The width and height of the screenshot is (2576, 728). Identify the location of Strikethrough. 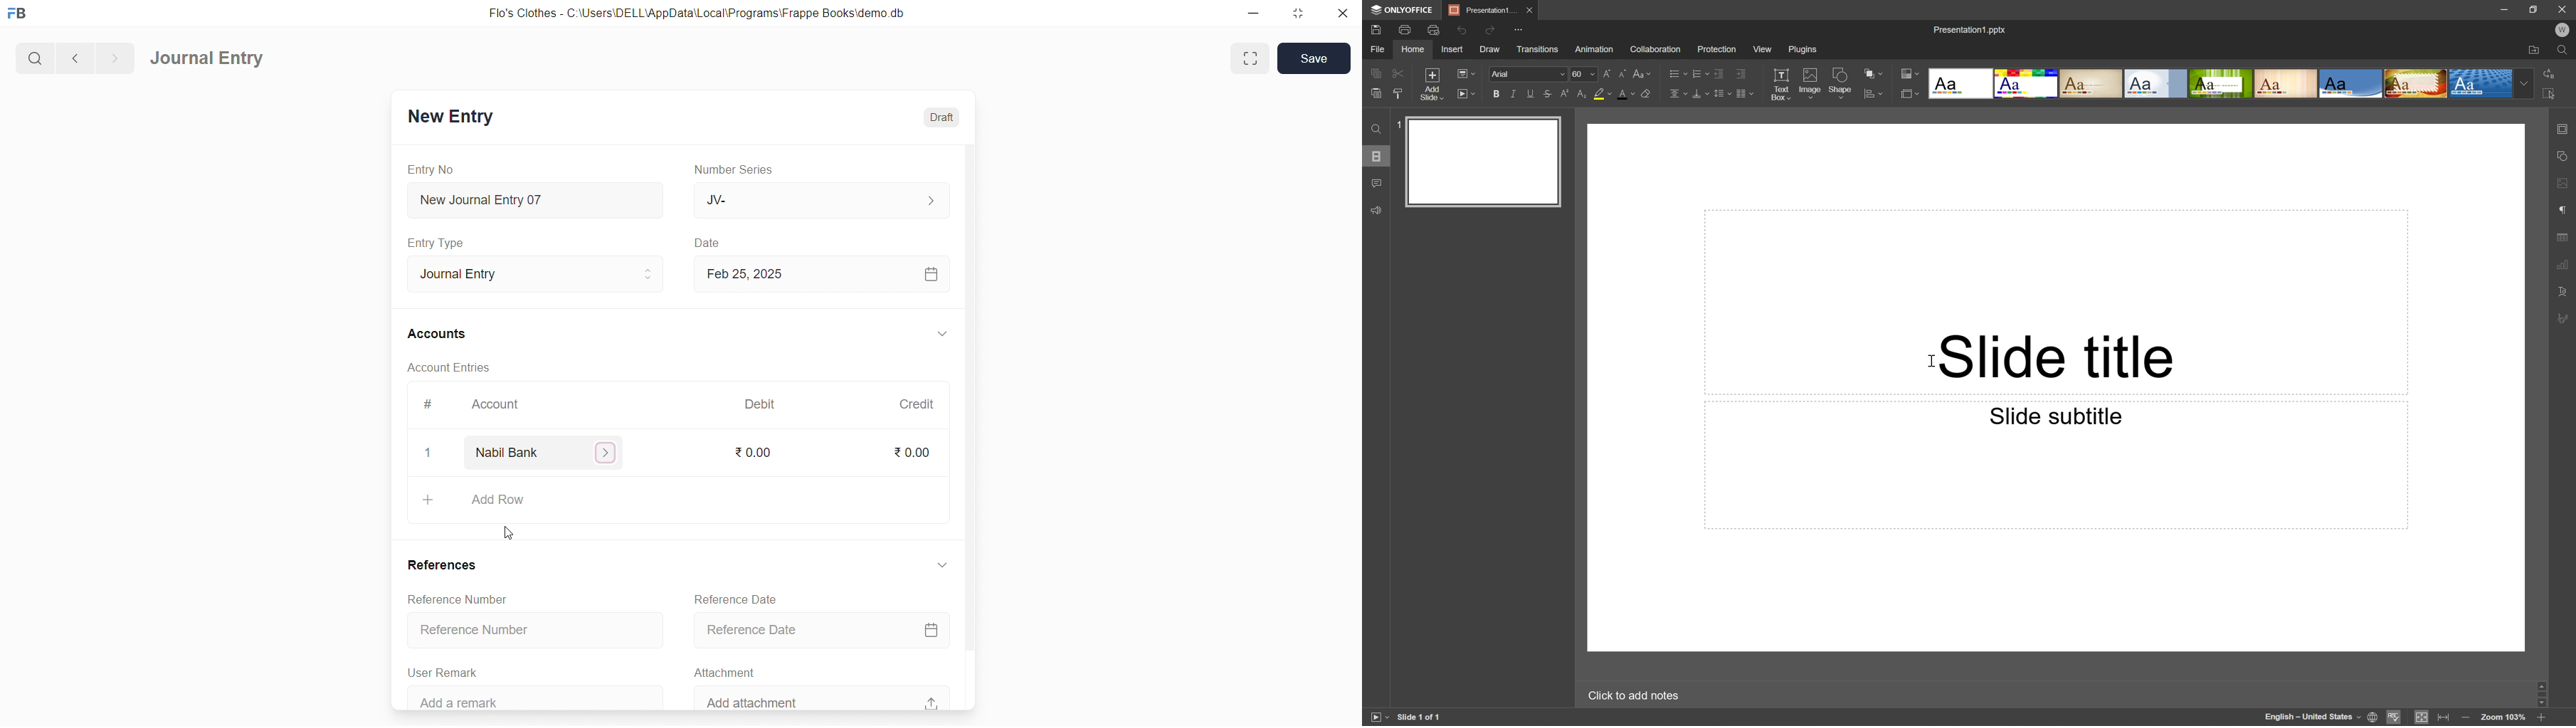
(1547, 93).